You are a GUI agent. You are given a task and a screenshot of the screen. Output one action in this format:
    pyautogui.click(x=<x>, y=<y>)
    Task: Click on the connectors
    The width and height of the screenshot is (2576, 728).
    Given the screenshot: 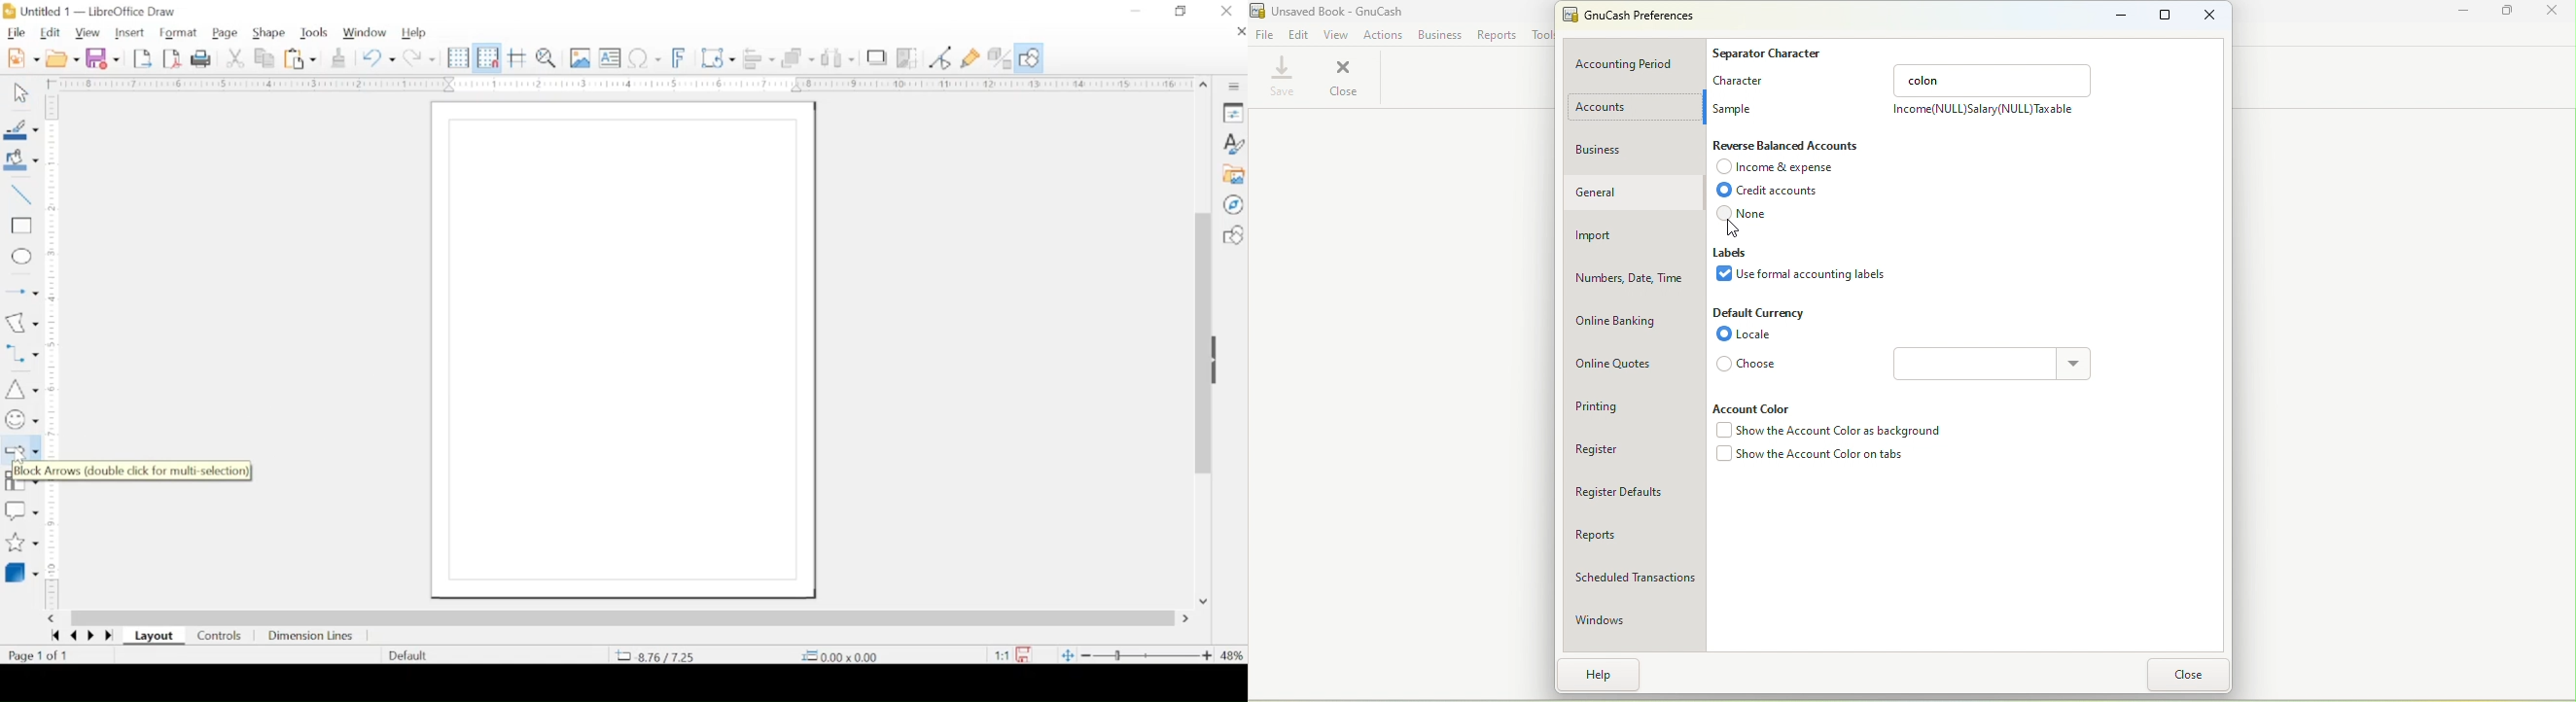 What is the action you would take?
    pyautogui.click(x=21, y=354)
    